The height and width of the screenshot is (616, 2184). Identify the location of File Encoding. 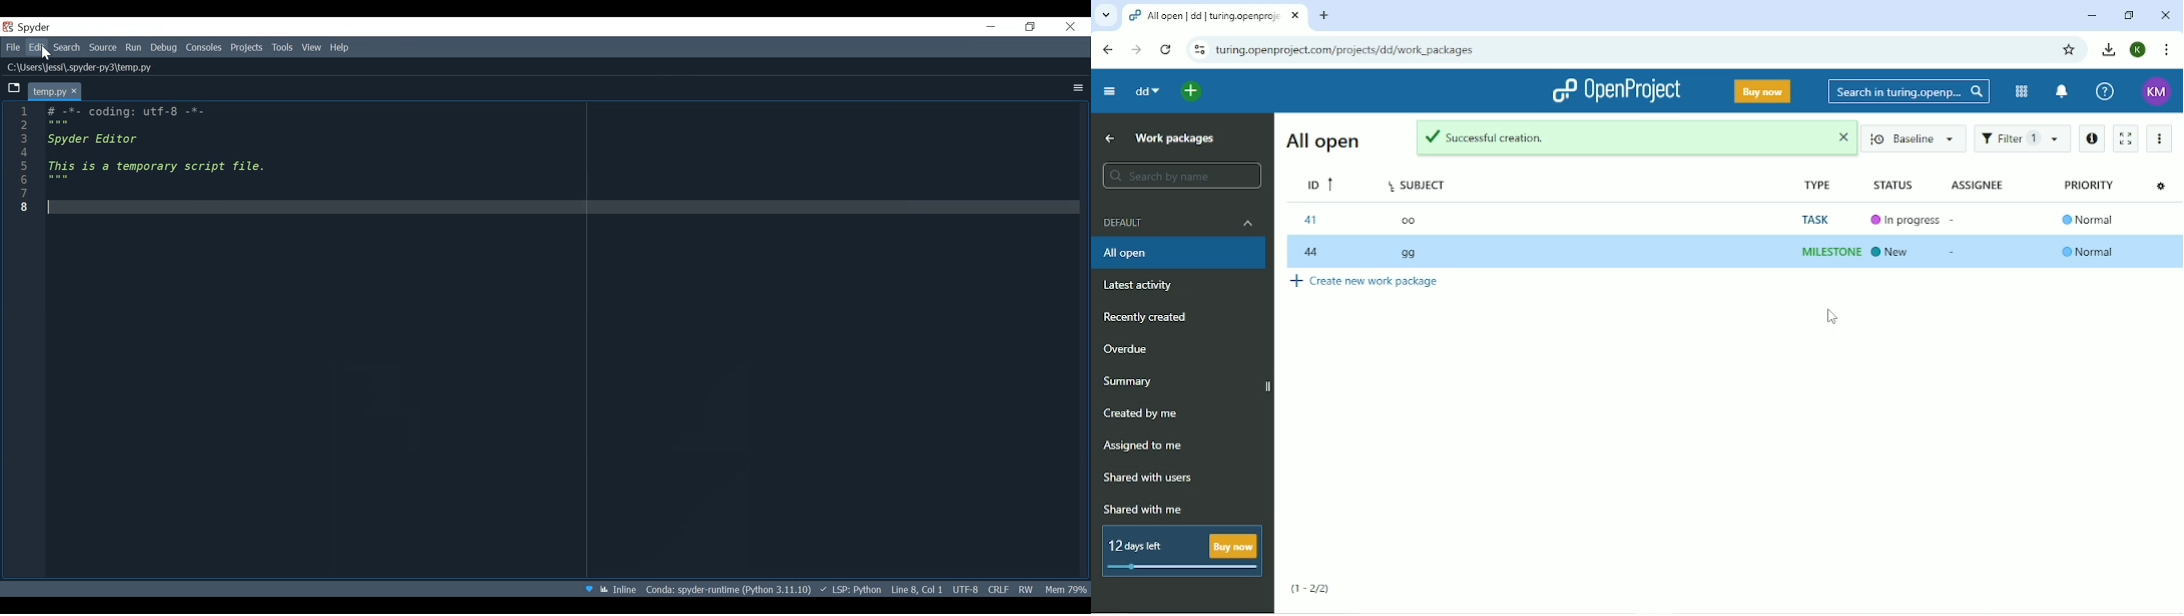
(966, 589).